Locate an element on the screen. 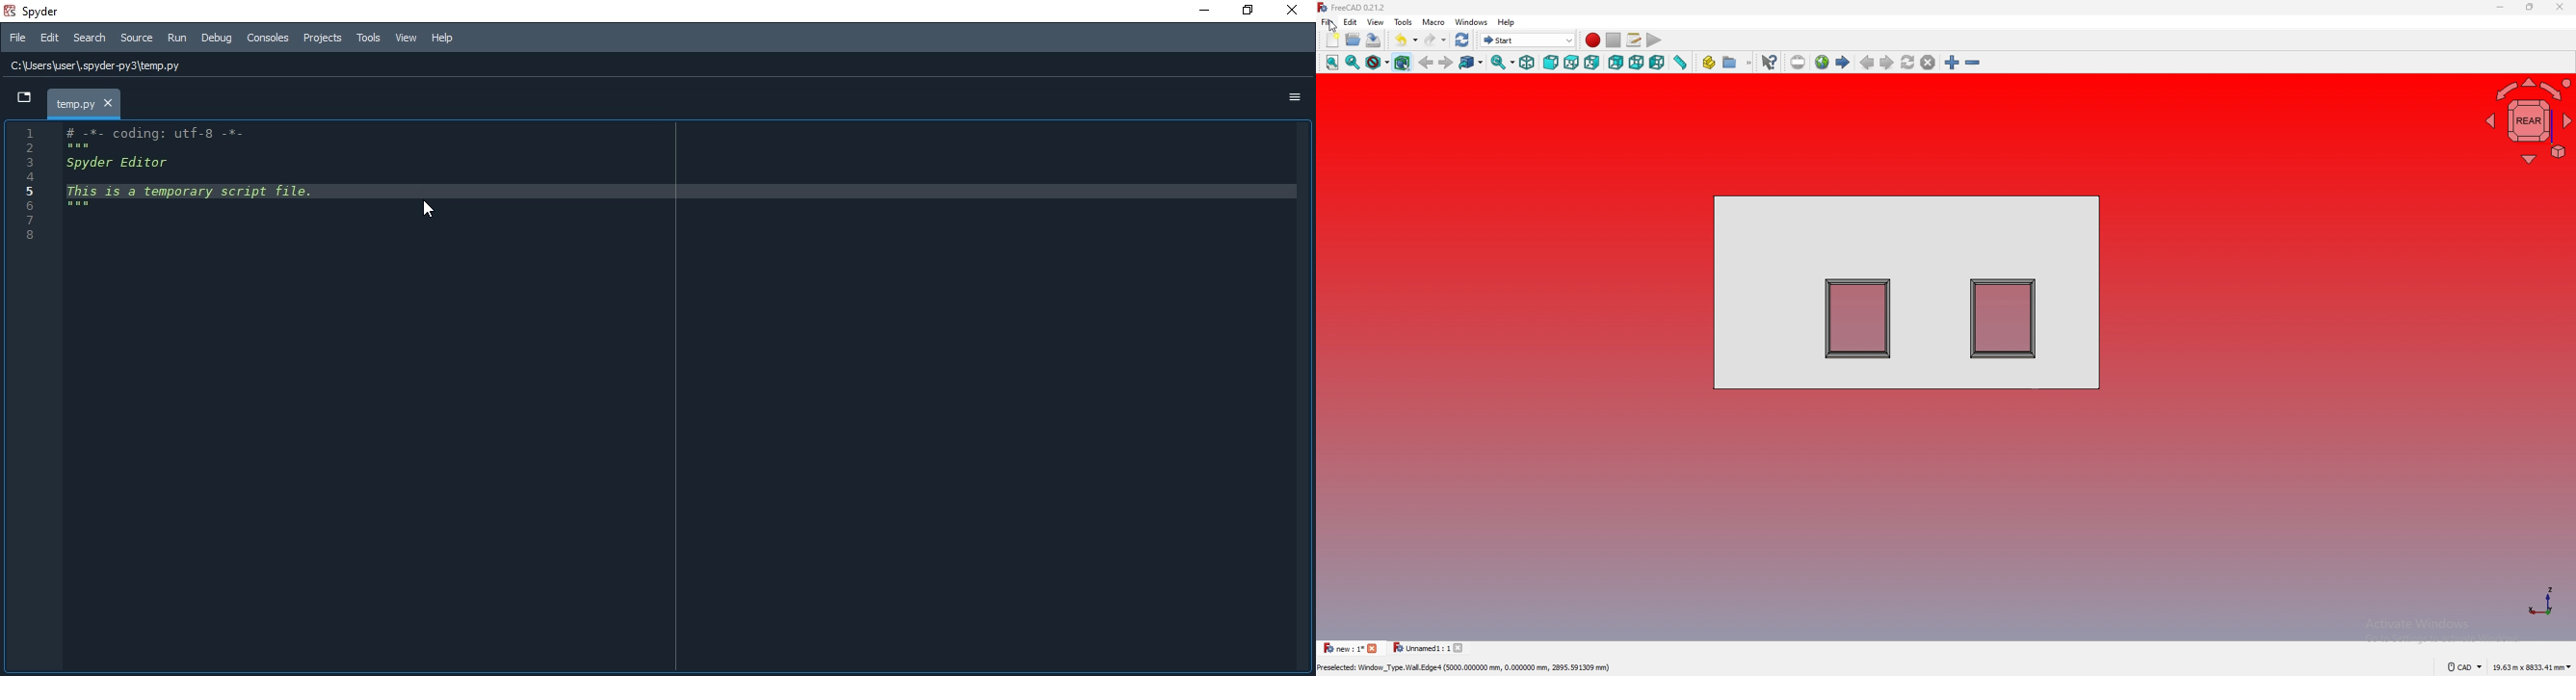 The width and height of the screenshot is (2576, 700). file location is located at coordinates (106, 65).